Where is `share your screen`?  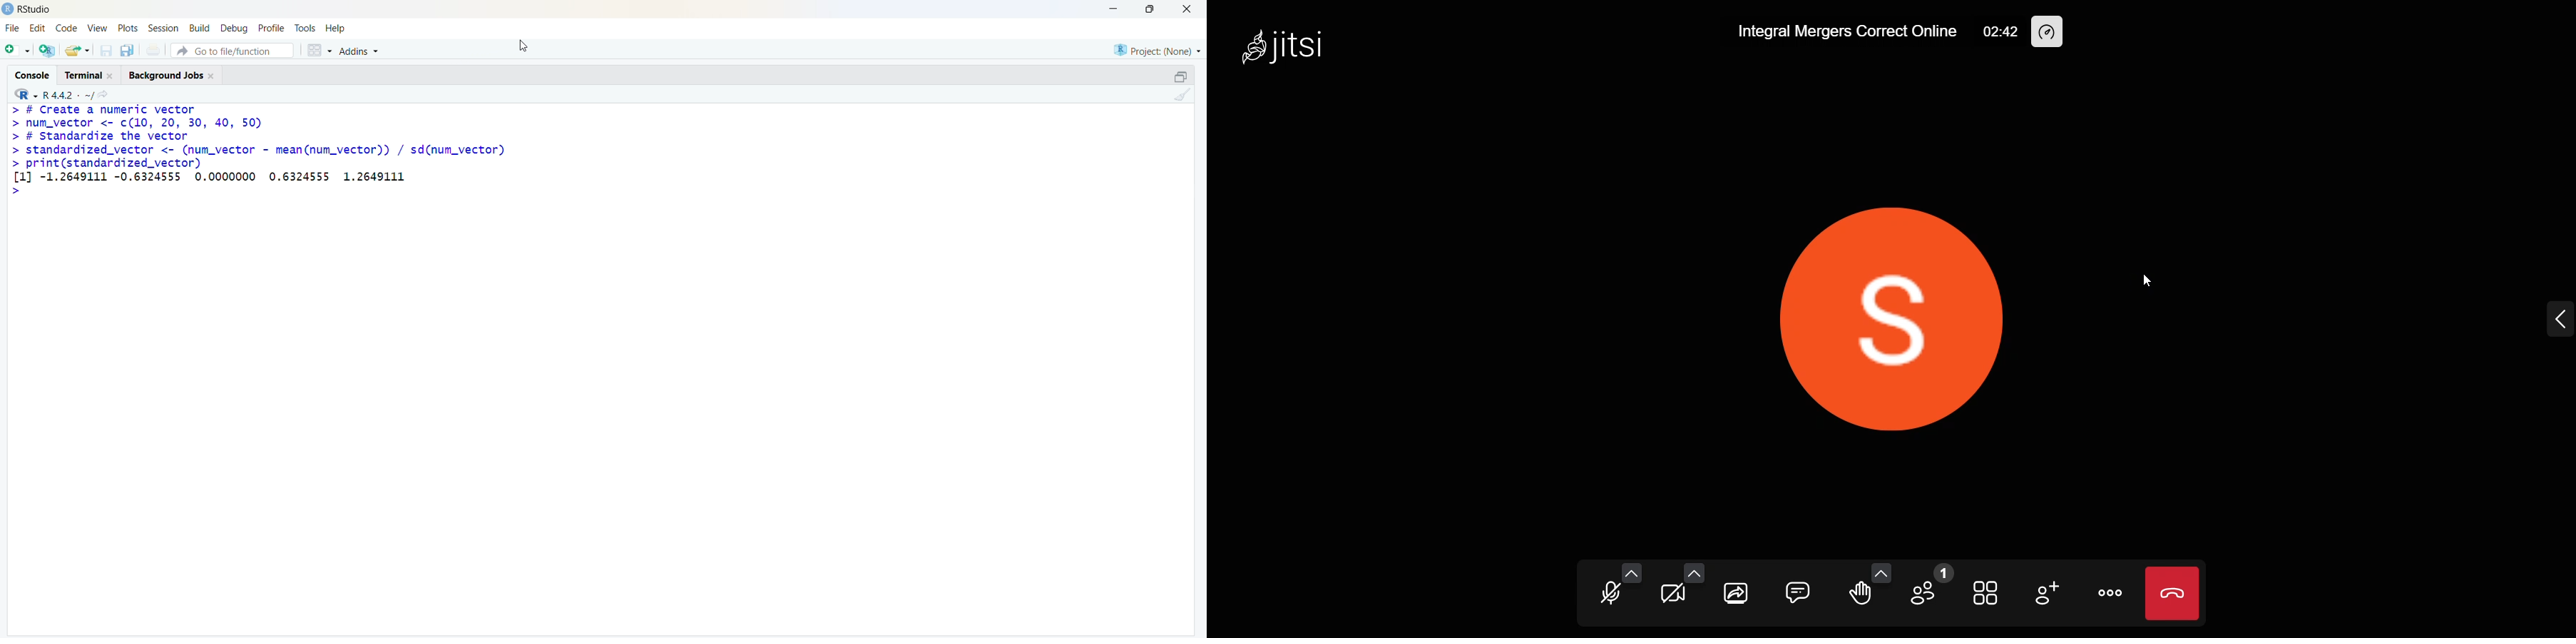 share your screen is located at coordinates (1737, 594).